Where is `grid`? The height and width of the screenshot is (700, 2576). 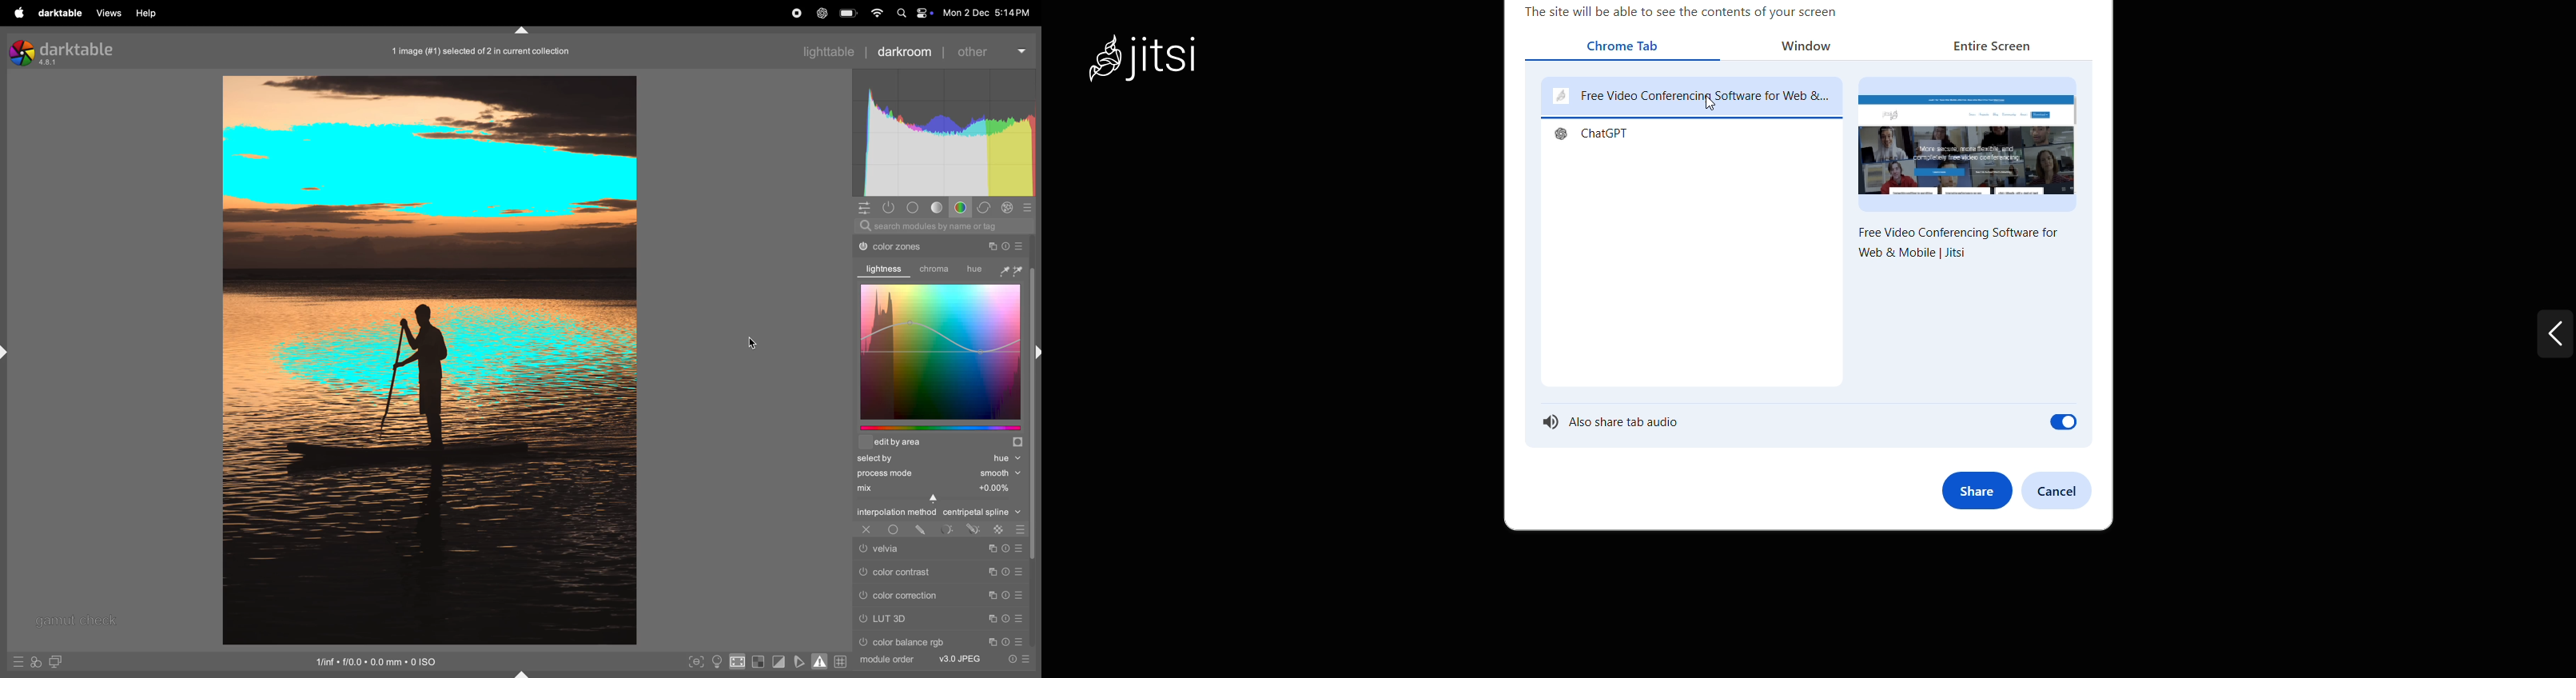 grid is located at coordinates (843, 661).